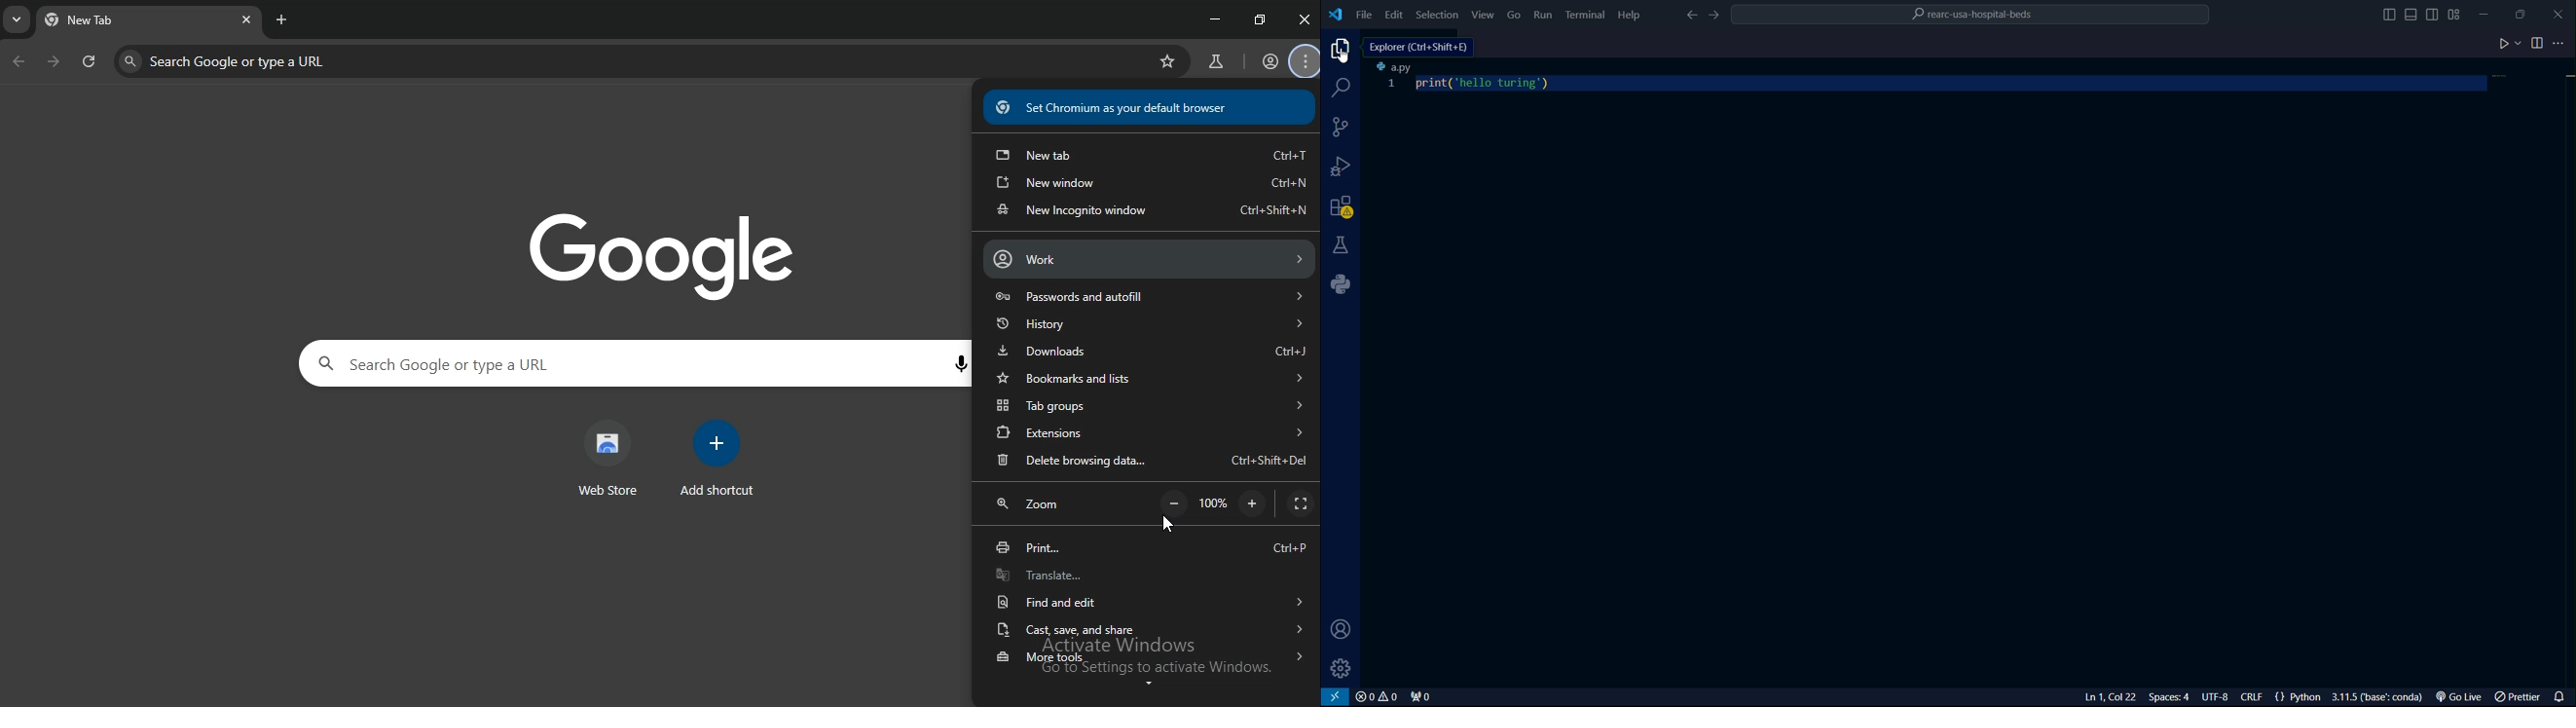 This screenshot has height=728, width=2576. I want to click on close app, so click(2561, 13).